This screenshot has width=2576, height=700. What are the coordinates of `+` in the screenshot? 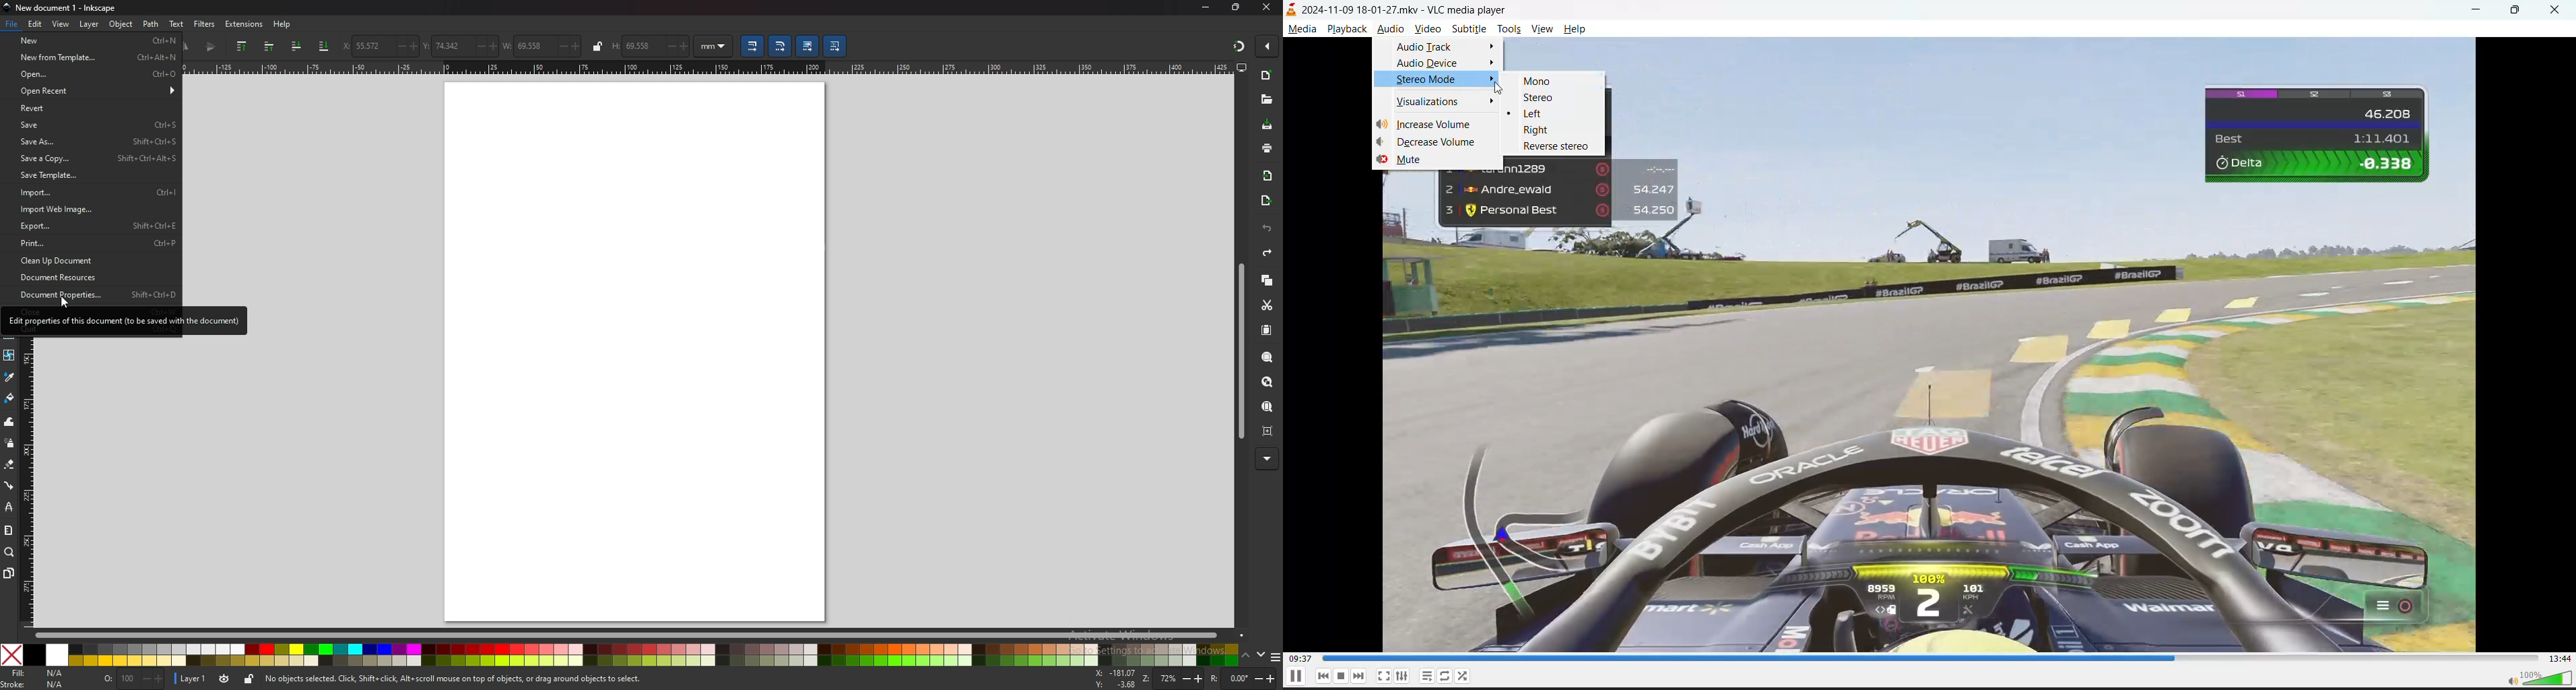 It's located at (686, 47).